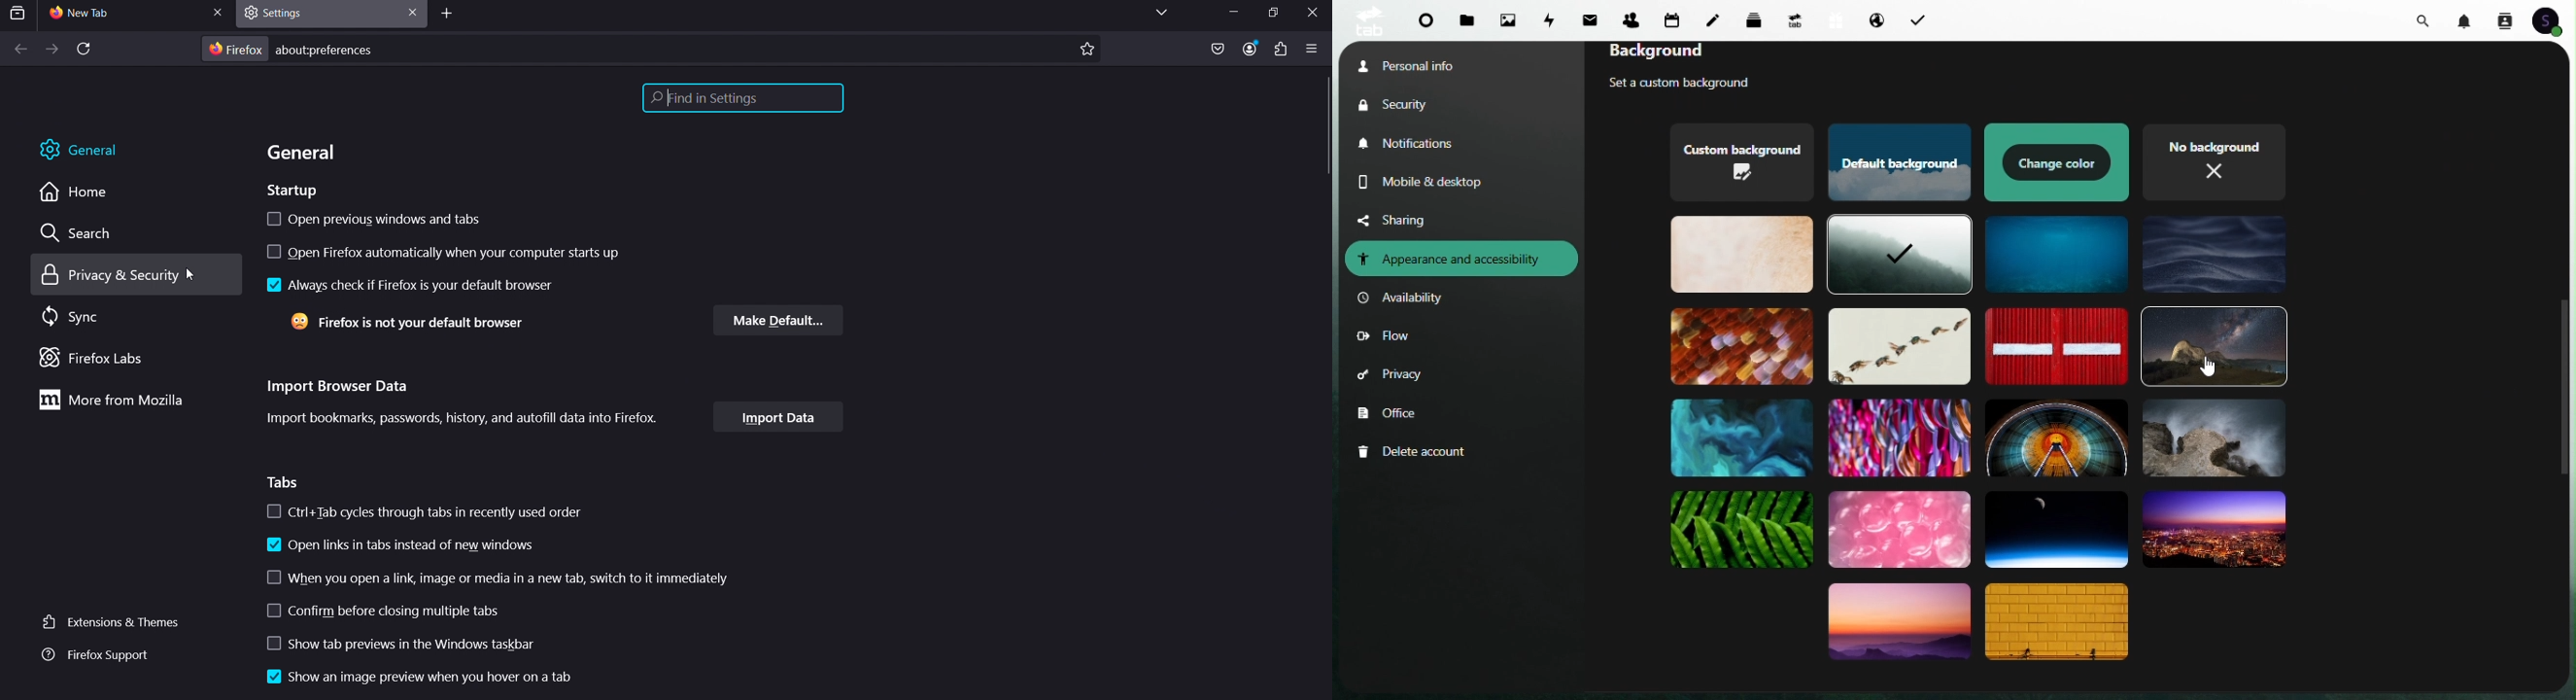 This screenshot has height=700, width=2576. Describe the element at coordinates (459, 399) in the screenshot. I see `Import Browser Data
Import bookmarks, passwords, history, and autofill data into Firefox.` at that location.